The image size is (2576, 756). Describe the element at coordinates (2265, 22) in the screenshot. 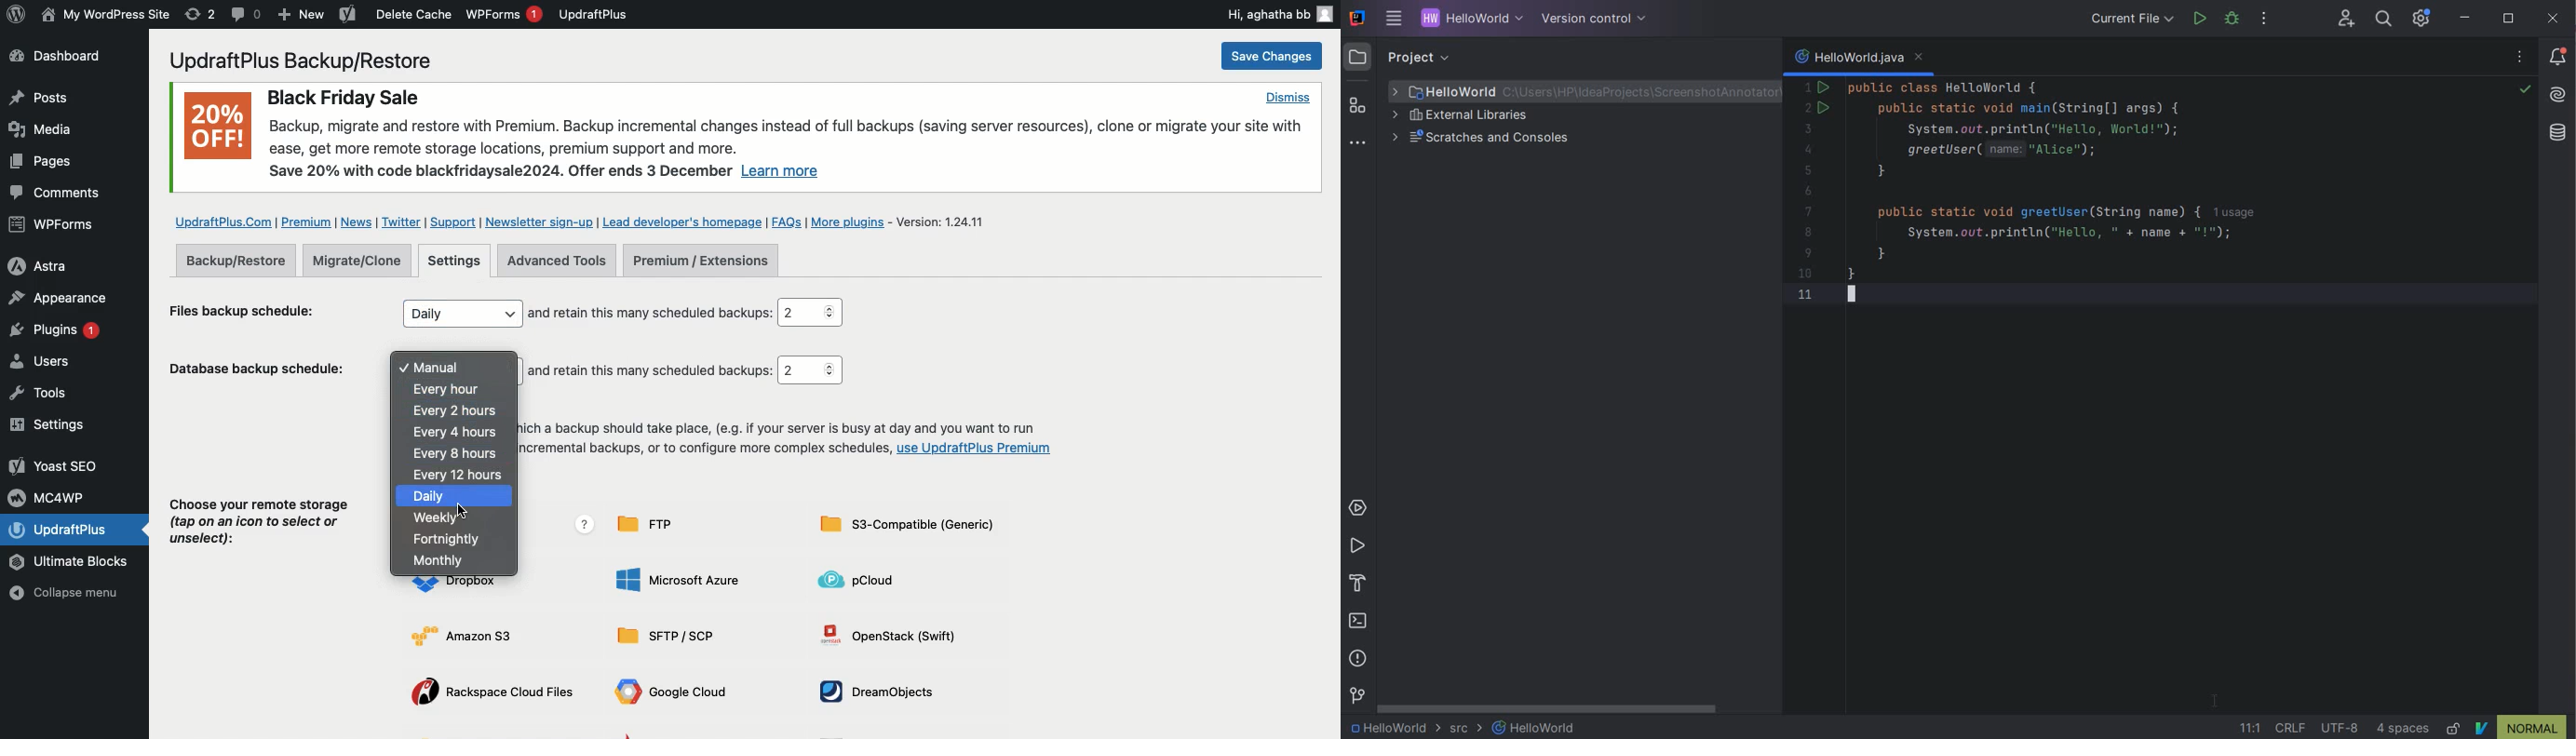

I see `MORE ACTIONS` at that location.